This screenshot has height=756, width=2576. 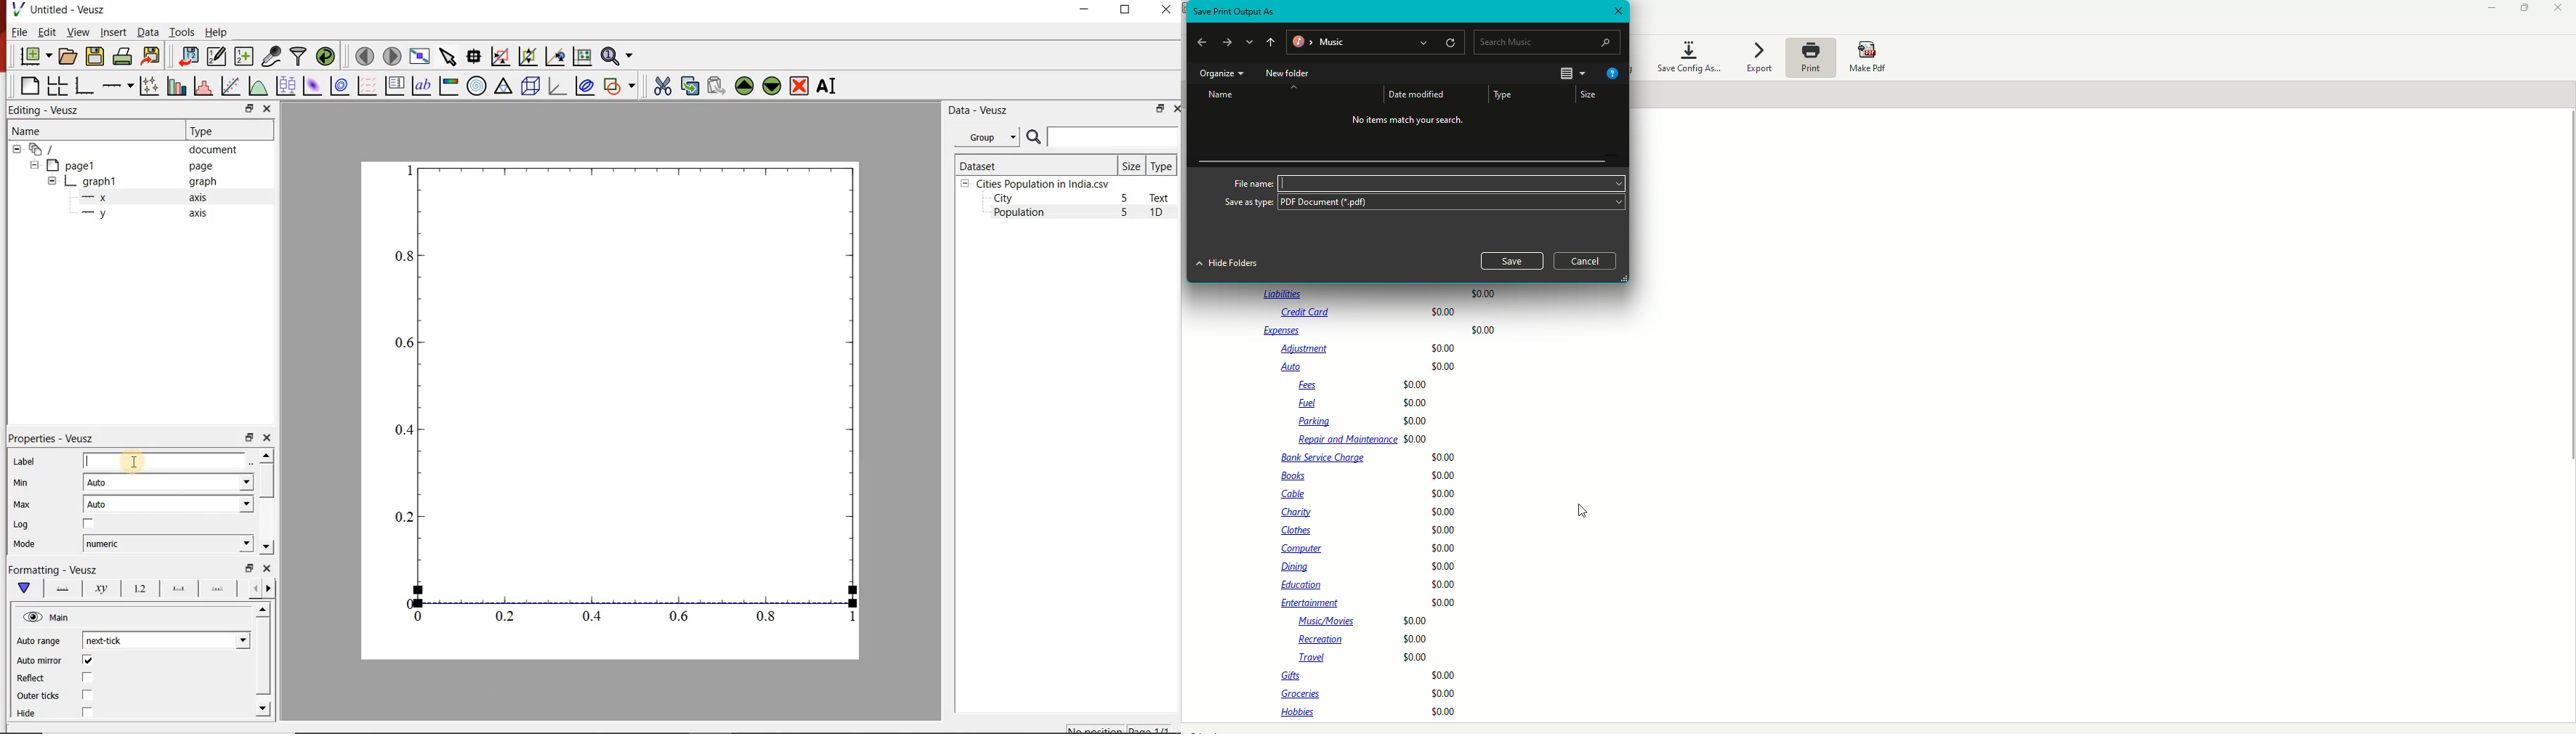 I want to click on Formatting - Veusz, so click(x=54, y=570).